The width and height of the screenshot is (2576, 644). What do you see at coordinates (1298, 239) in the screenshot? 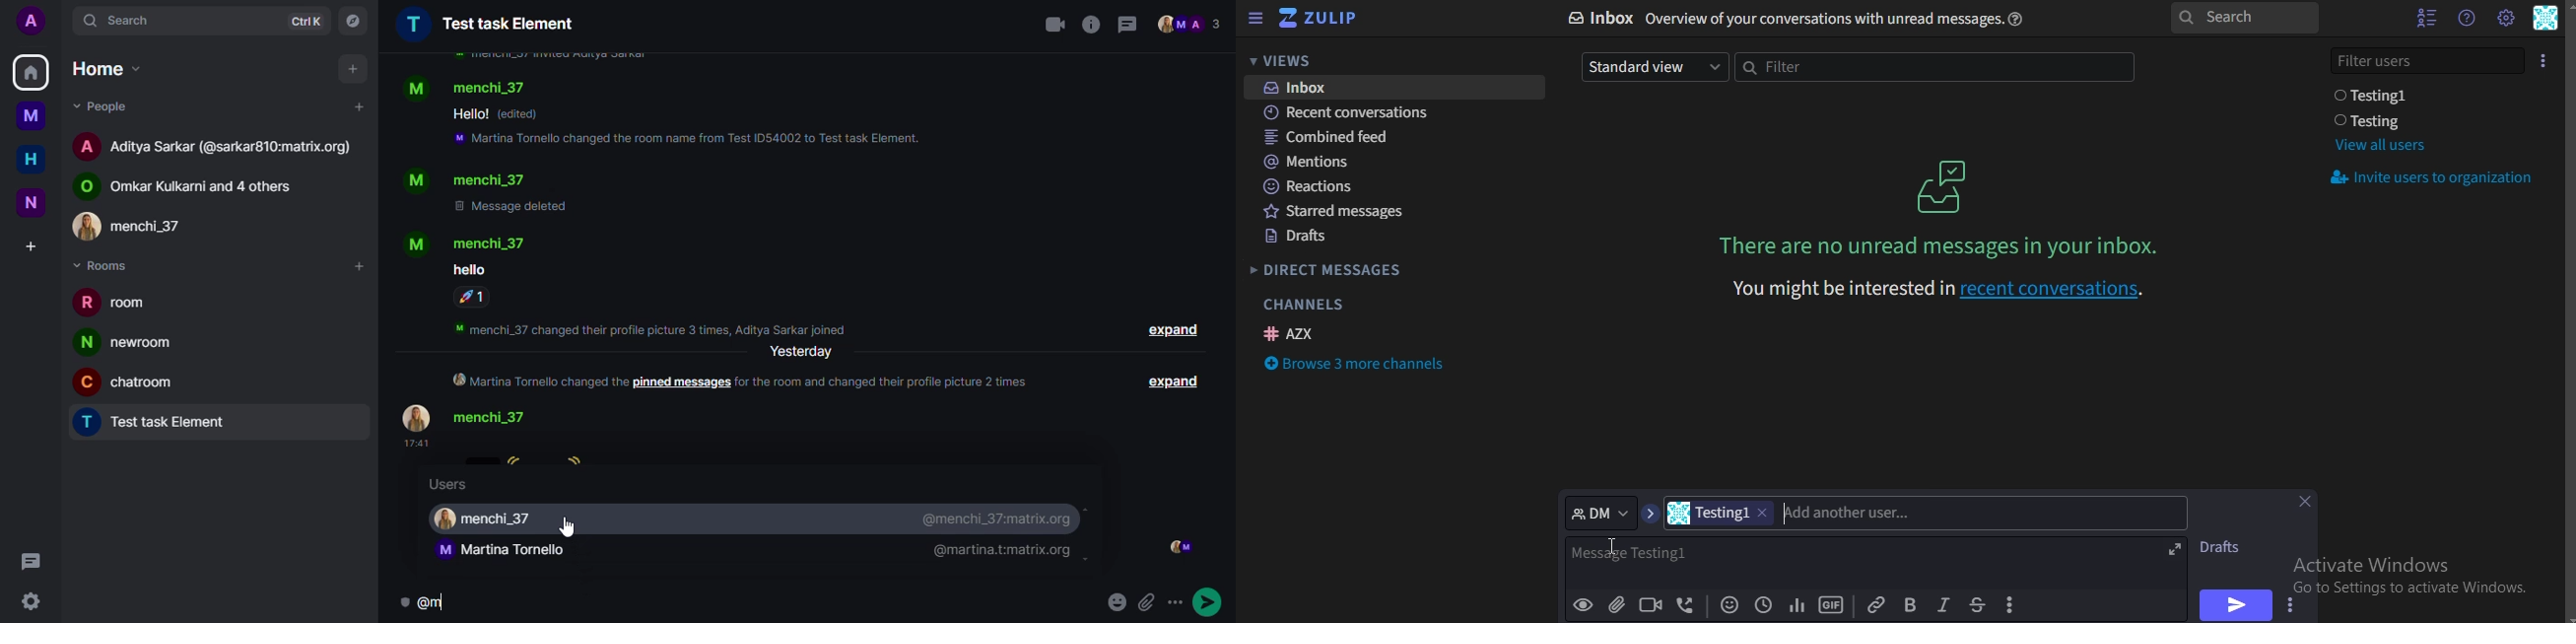
I see `drafts` at bounding box center [1298, 239].